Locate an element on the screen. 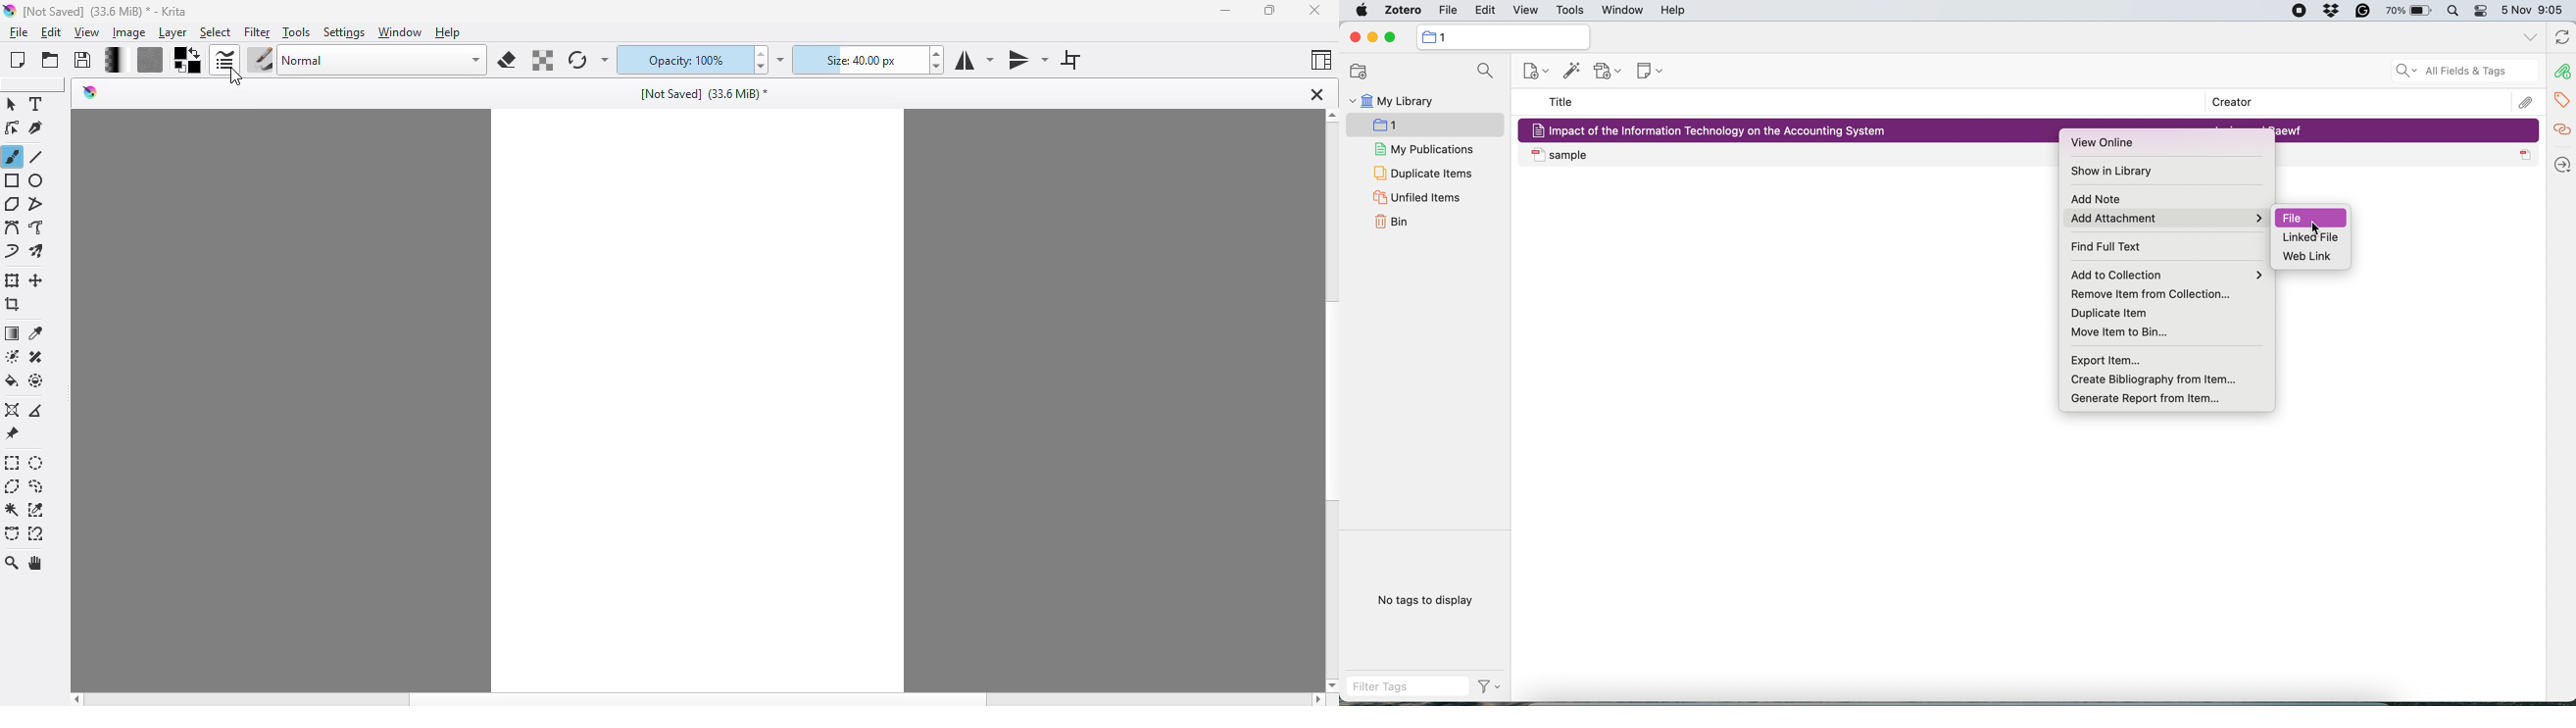 The height and width of the screenshot is (728, 2576). screen recorder is located at coordinates (2292, 12).